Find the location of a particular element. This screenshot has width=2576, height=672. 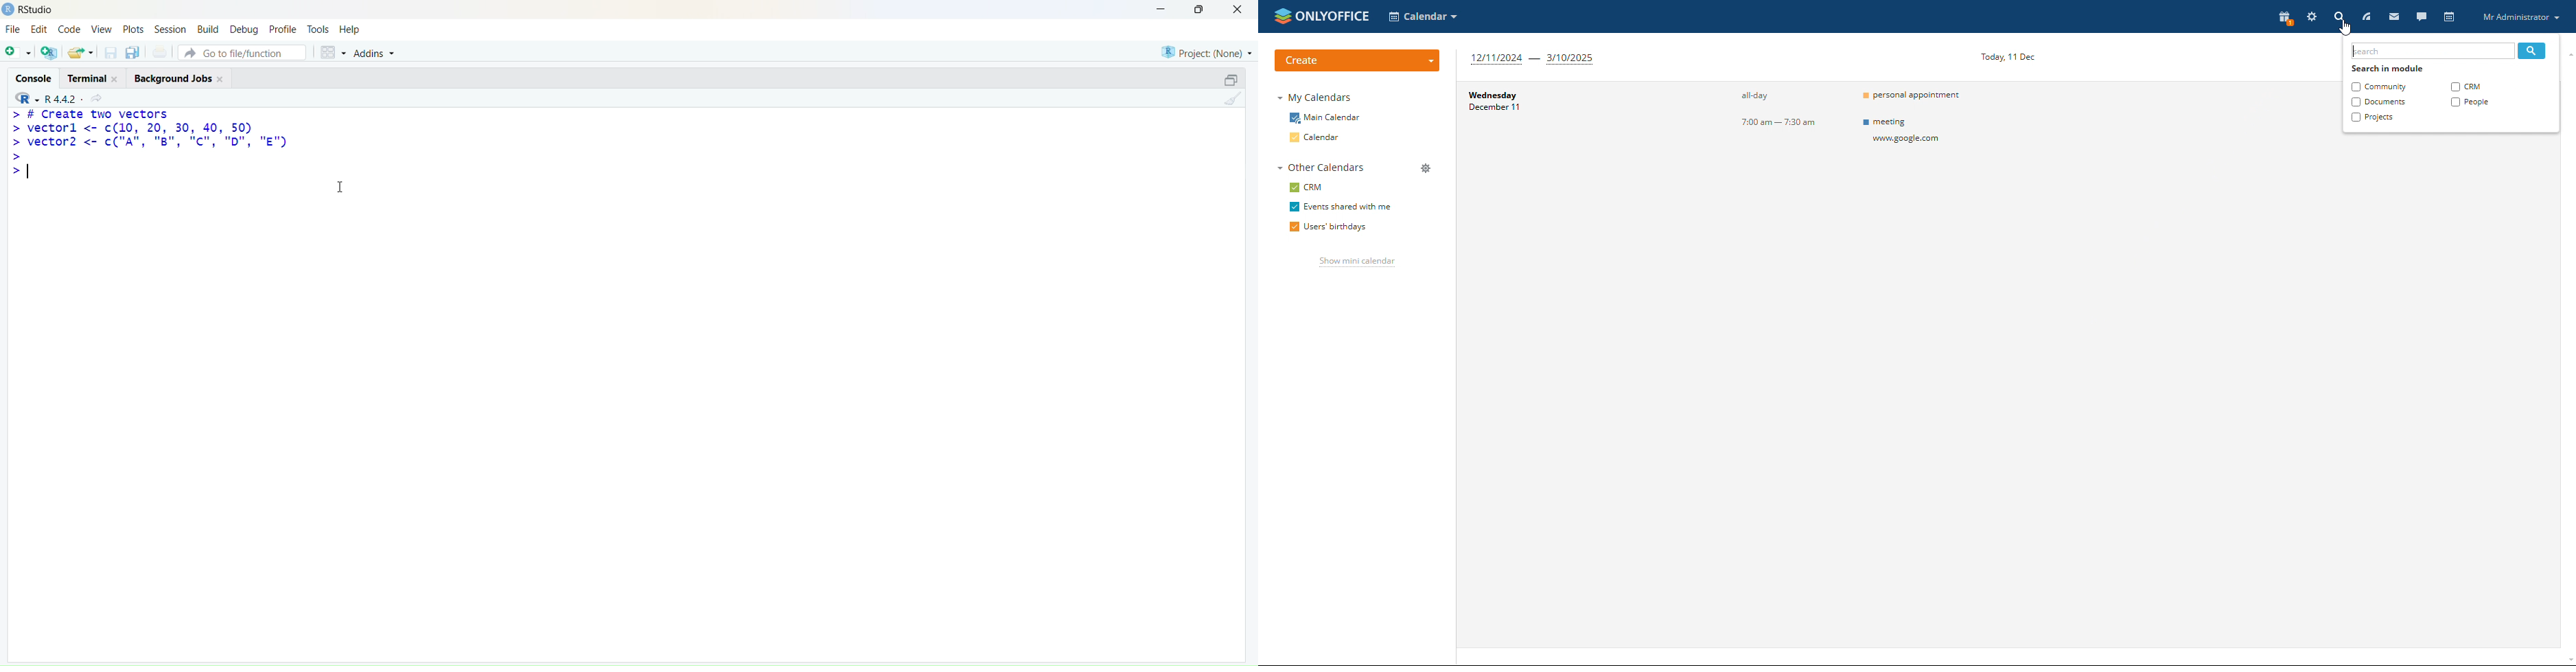

cursor is located at coordinates (341, 186).